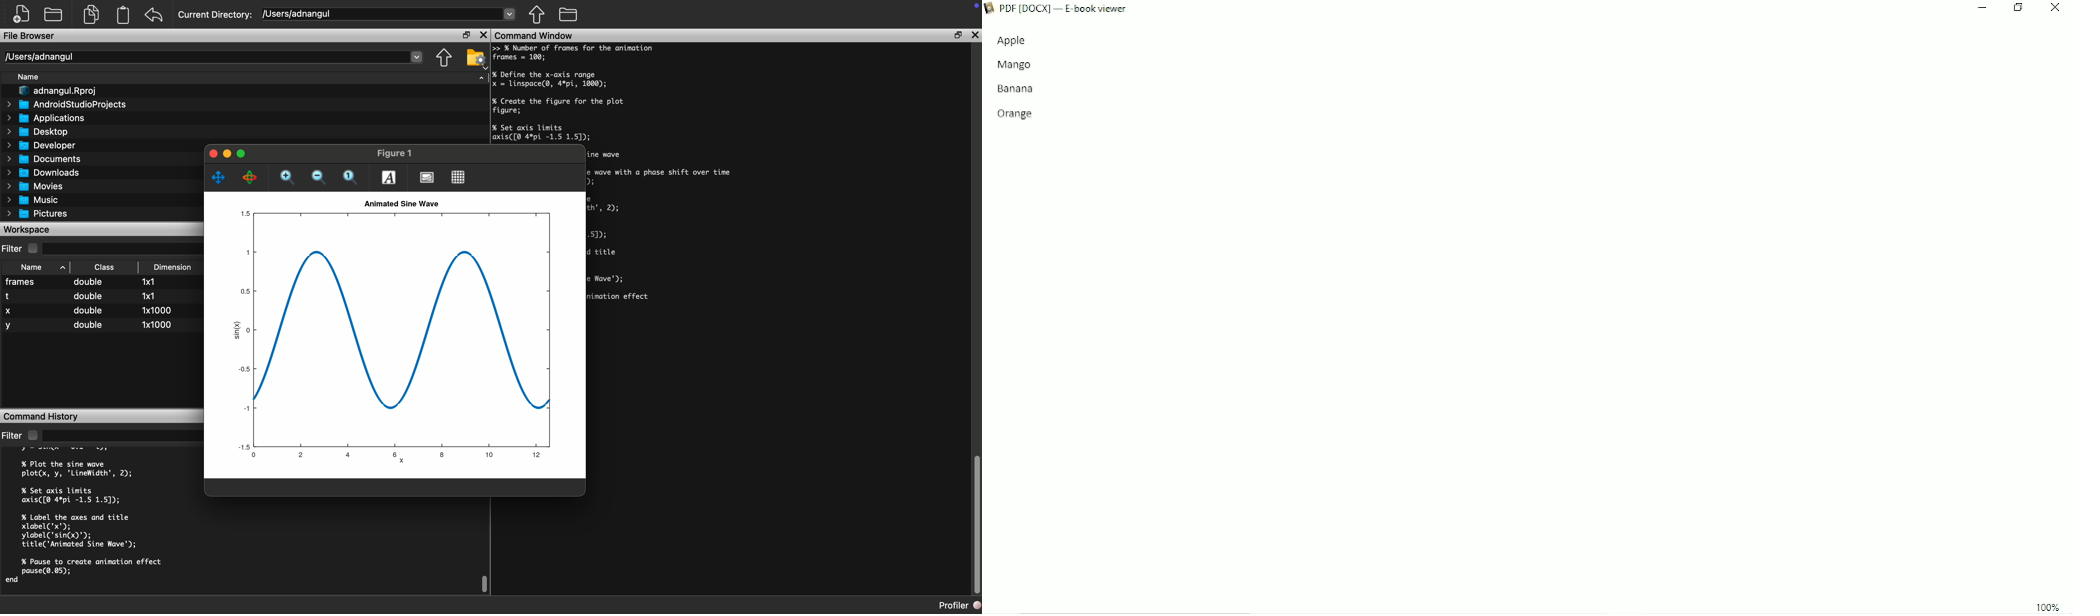 The width and height of the screenshot is (2100, 616). What do you see at coordinates (475, 58) in the screenshot?
I see `Folder Setting` at bounding box center [475, 58].